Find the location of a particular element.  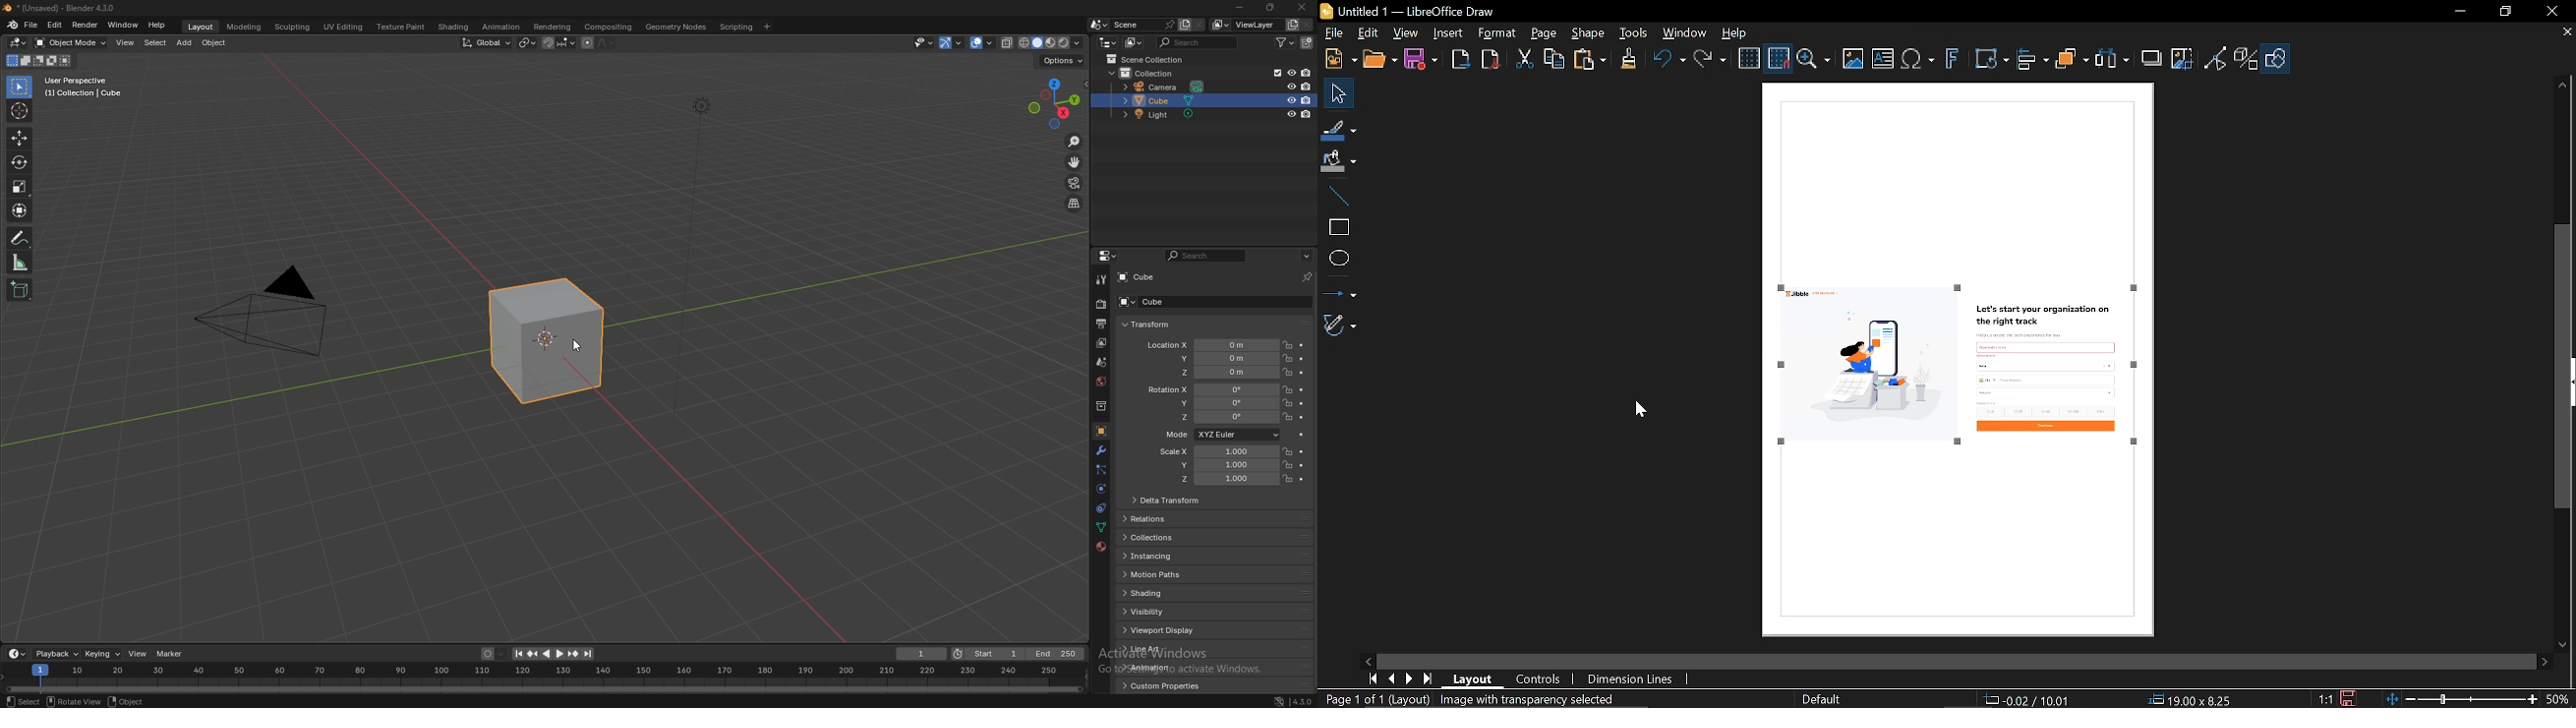

Display grid is located at coordinates (1749, 58).